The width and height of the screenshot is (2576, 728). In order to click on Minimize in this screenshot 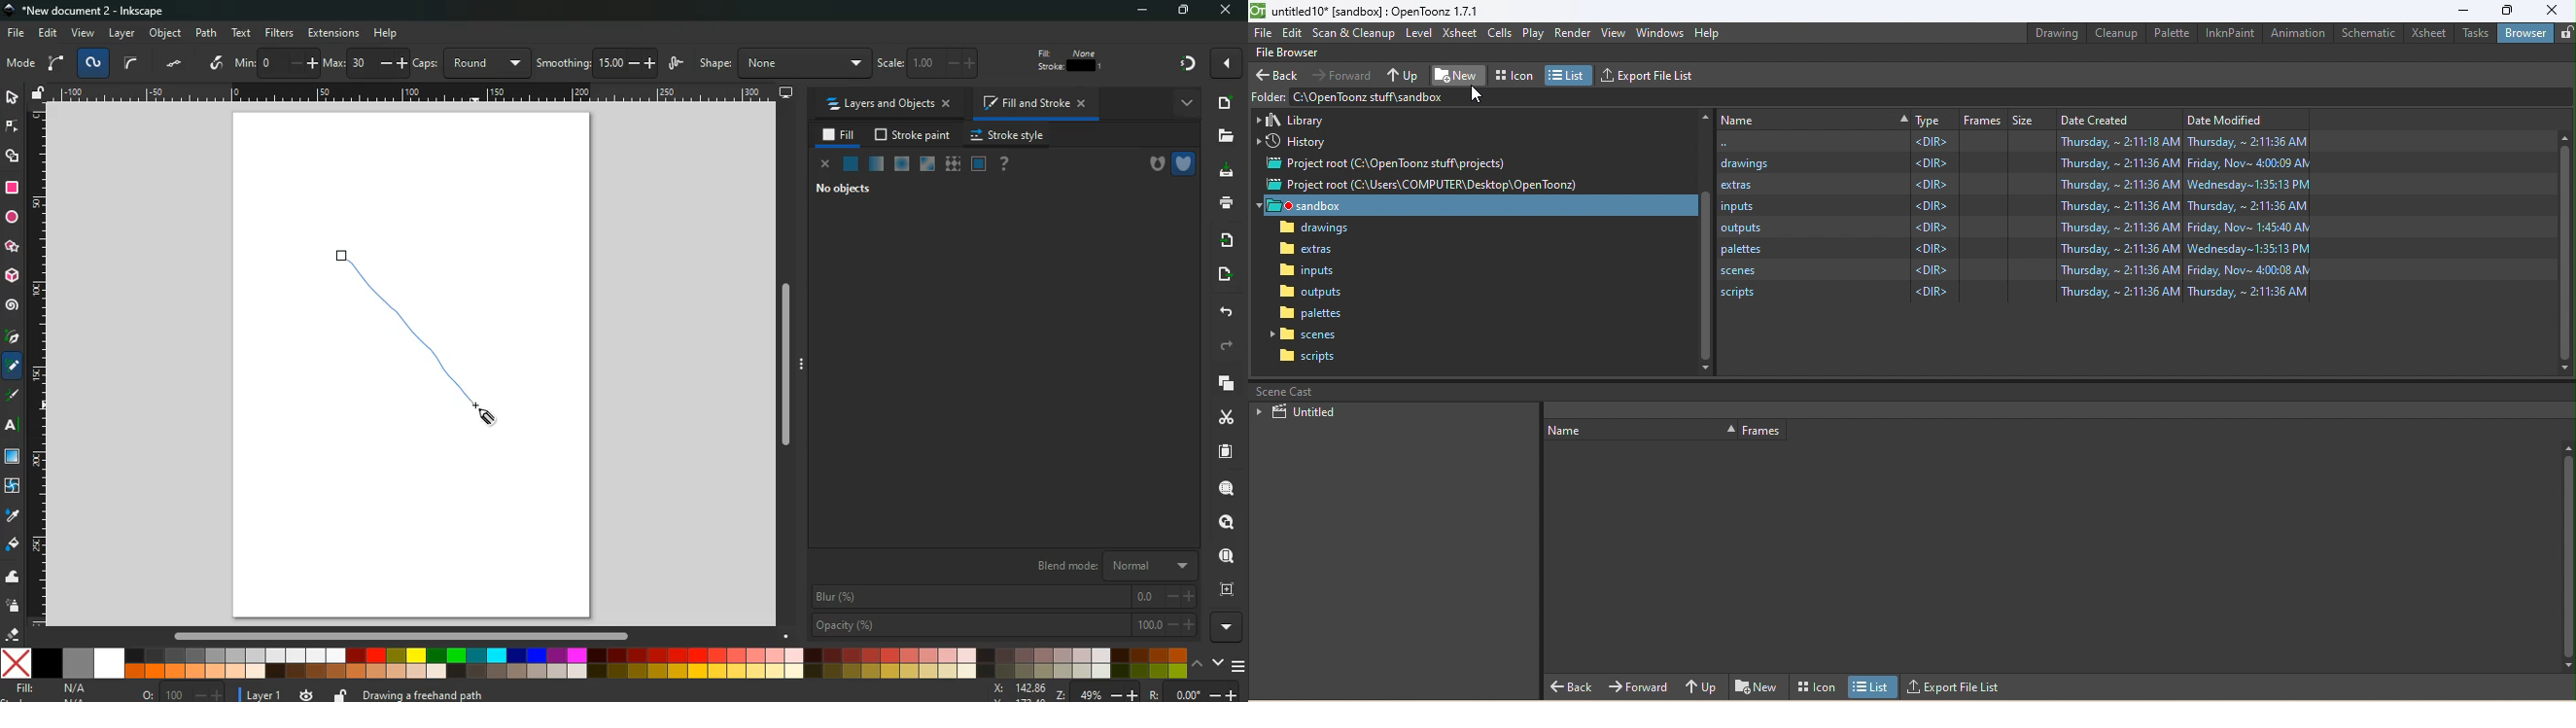, I will do `click(2458, 10)`.